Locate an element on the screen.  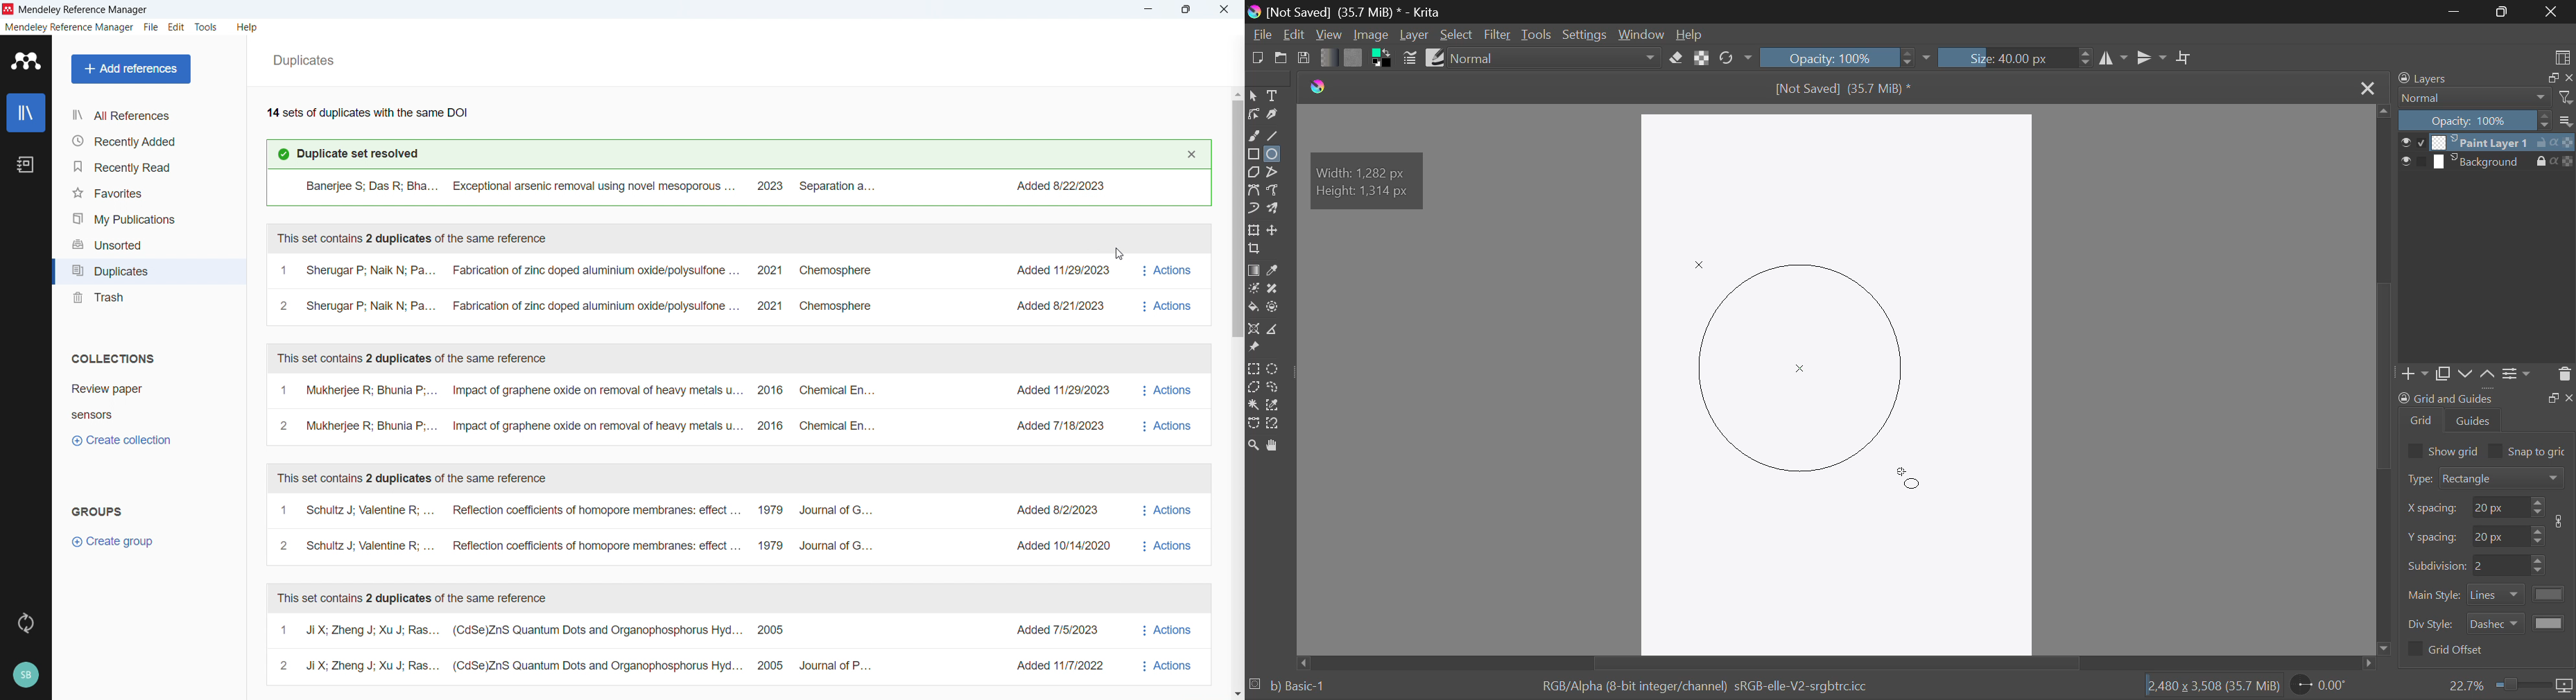
Actions  is located at coordinates (1167, 649).